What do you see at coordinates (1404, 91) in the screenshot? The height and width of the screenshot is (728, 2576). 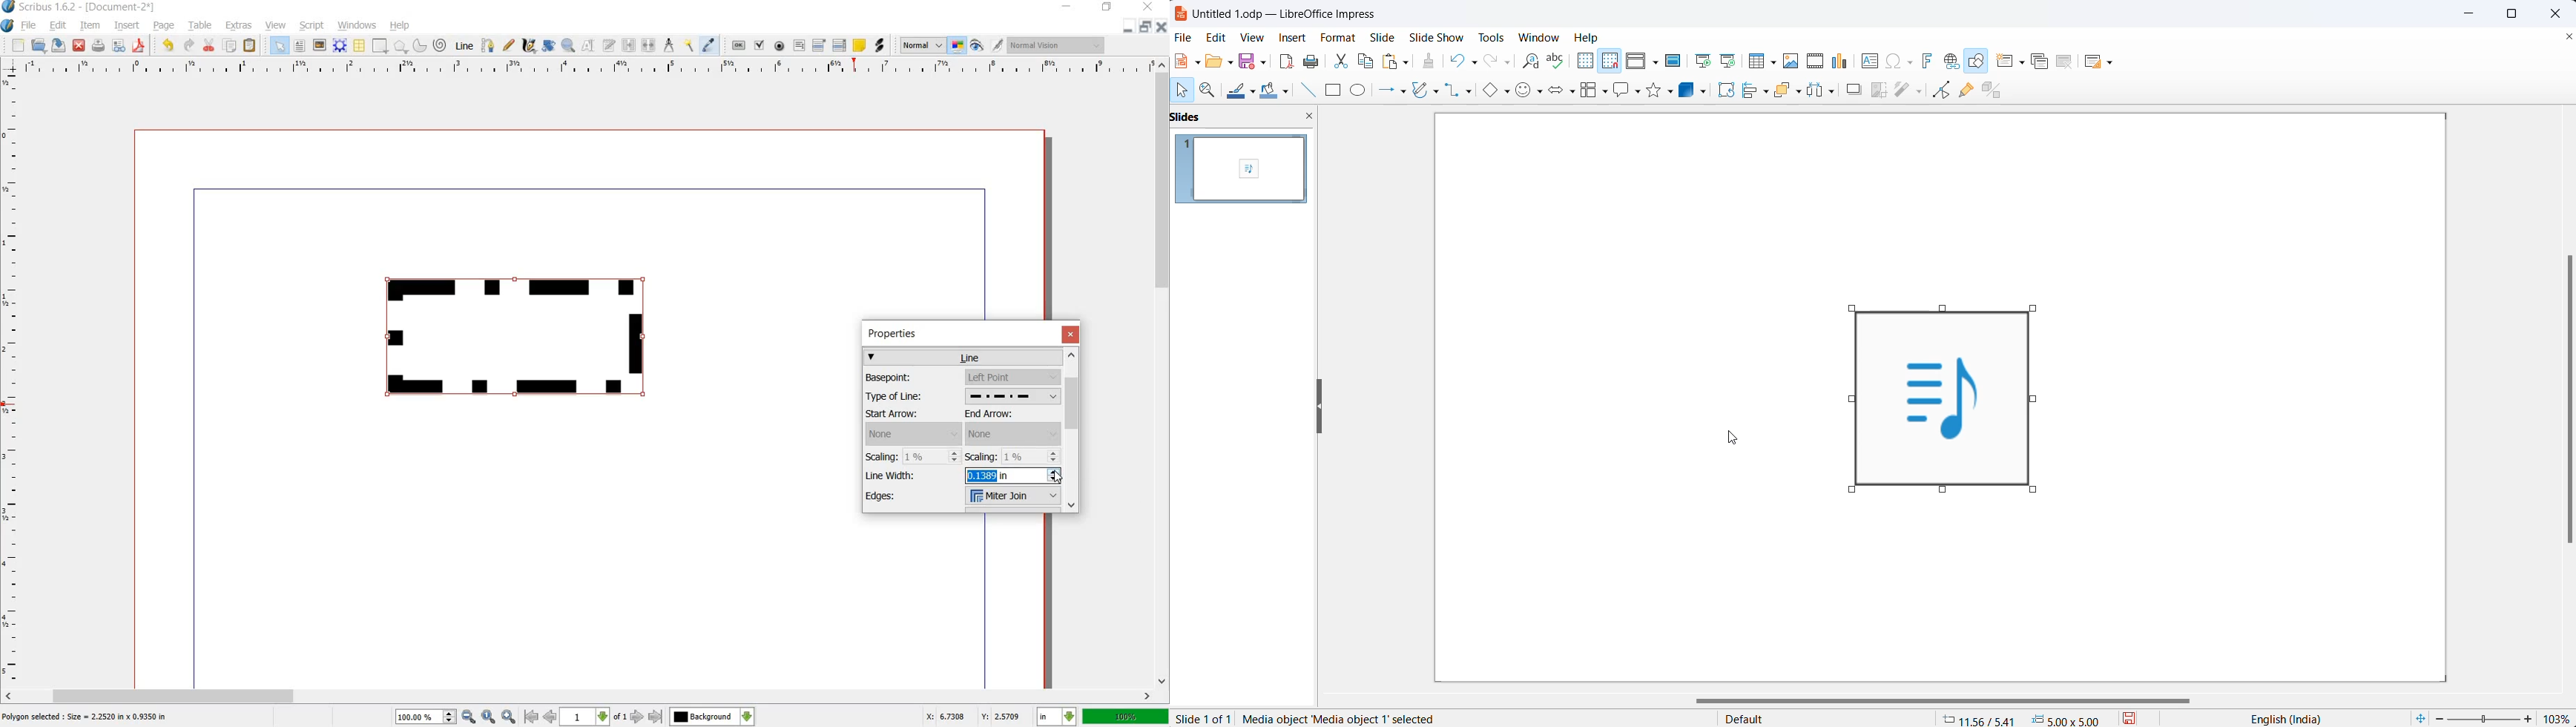 I see `line and arrows options dropdown button` at bounding box center [1404, 91].